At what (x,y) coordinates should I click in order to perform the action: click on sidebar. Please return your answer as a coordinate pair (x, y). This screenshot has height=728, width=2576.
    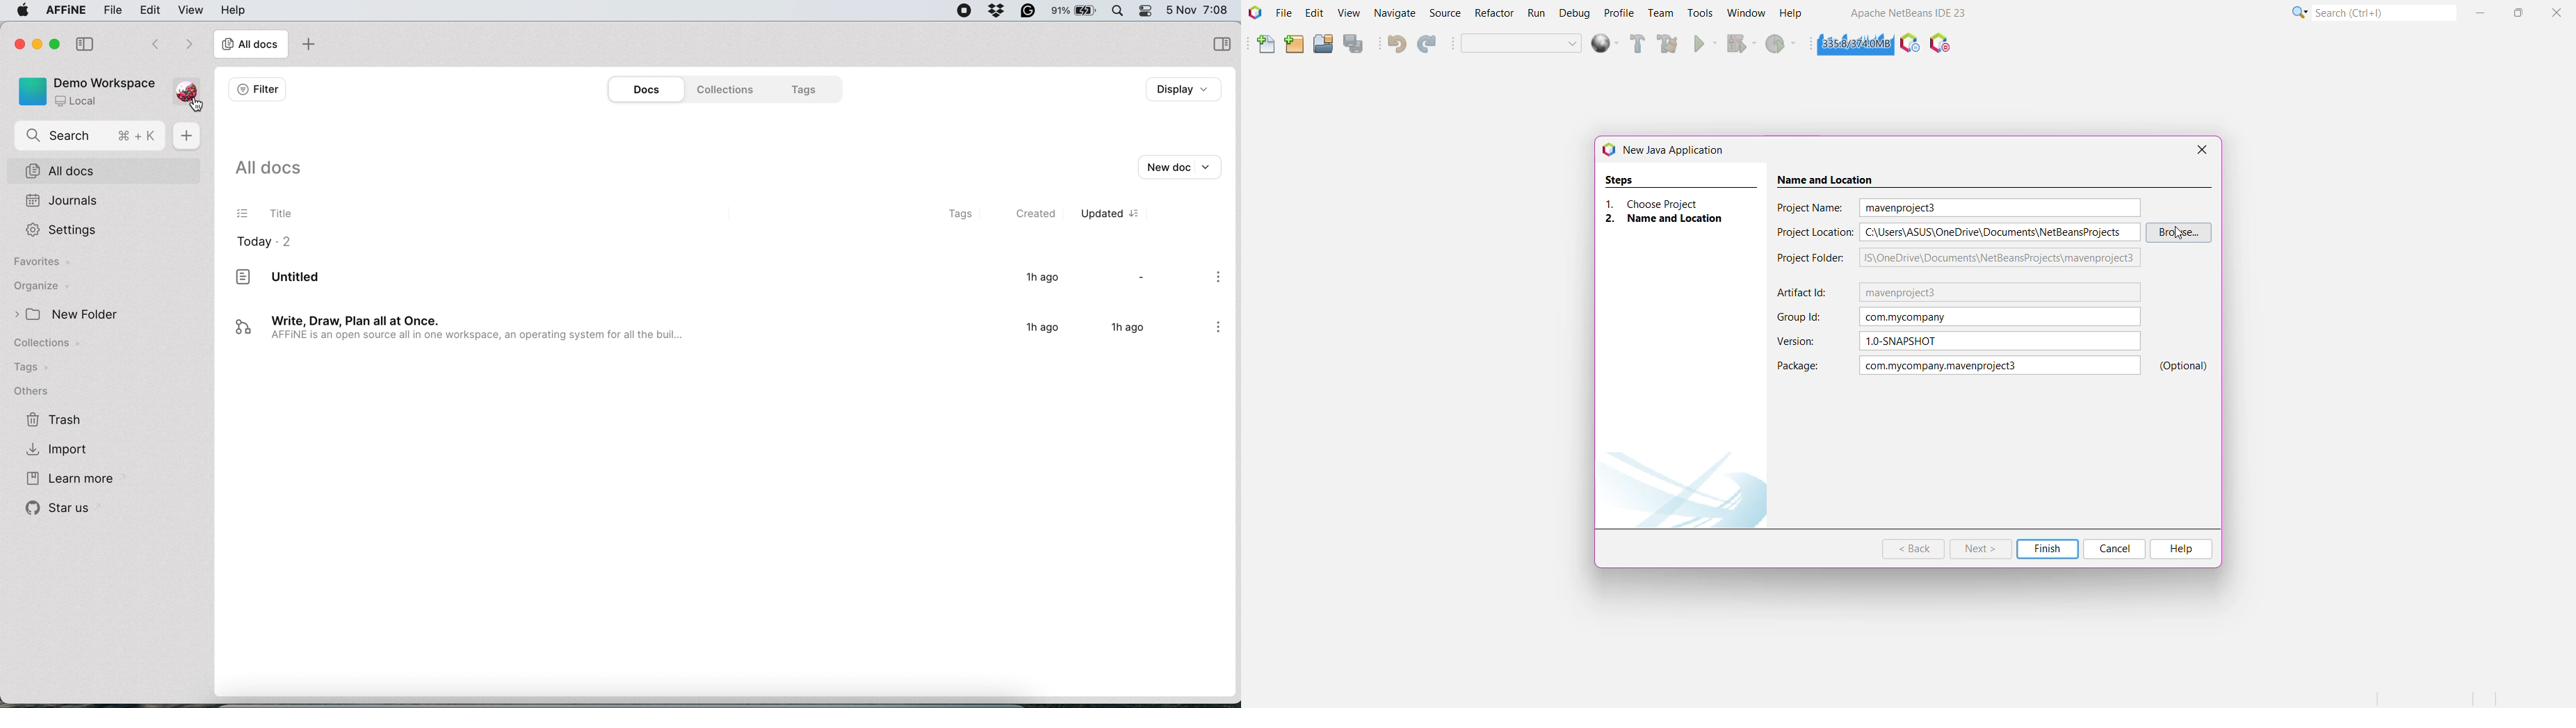
    Looking at the image, I should click on (1220, 43).